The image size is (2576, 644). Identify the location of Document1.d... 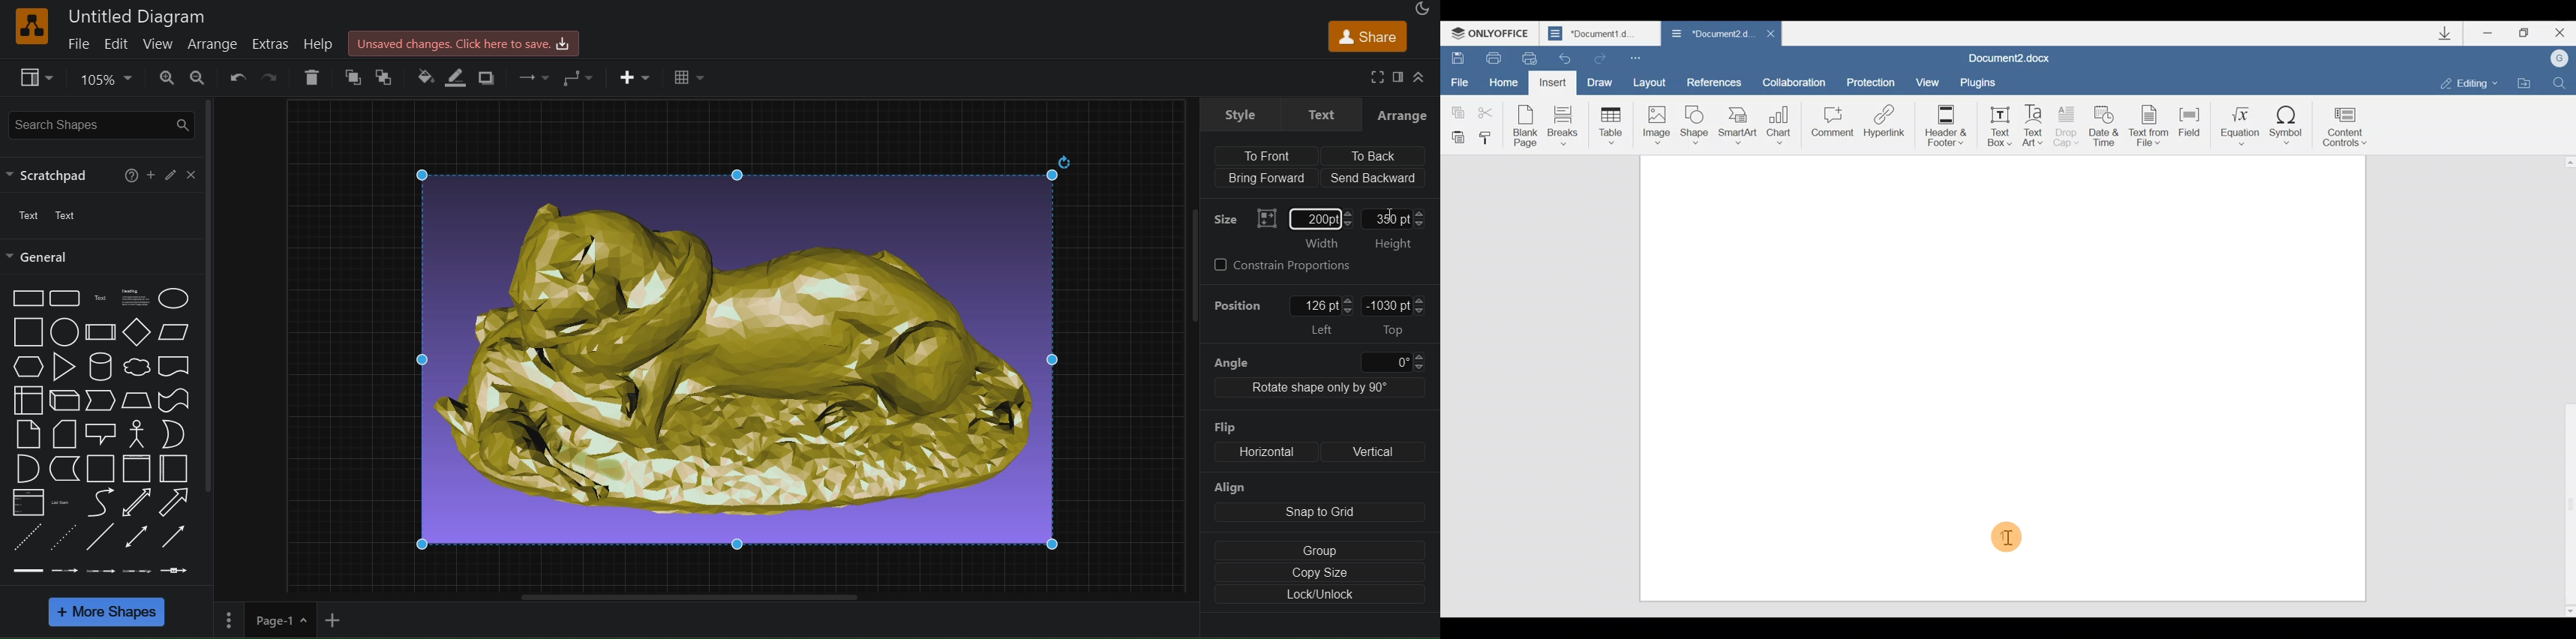
(1601, 34).